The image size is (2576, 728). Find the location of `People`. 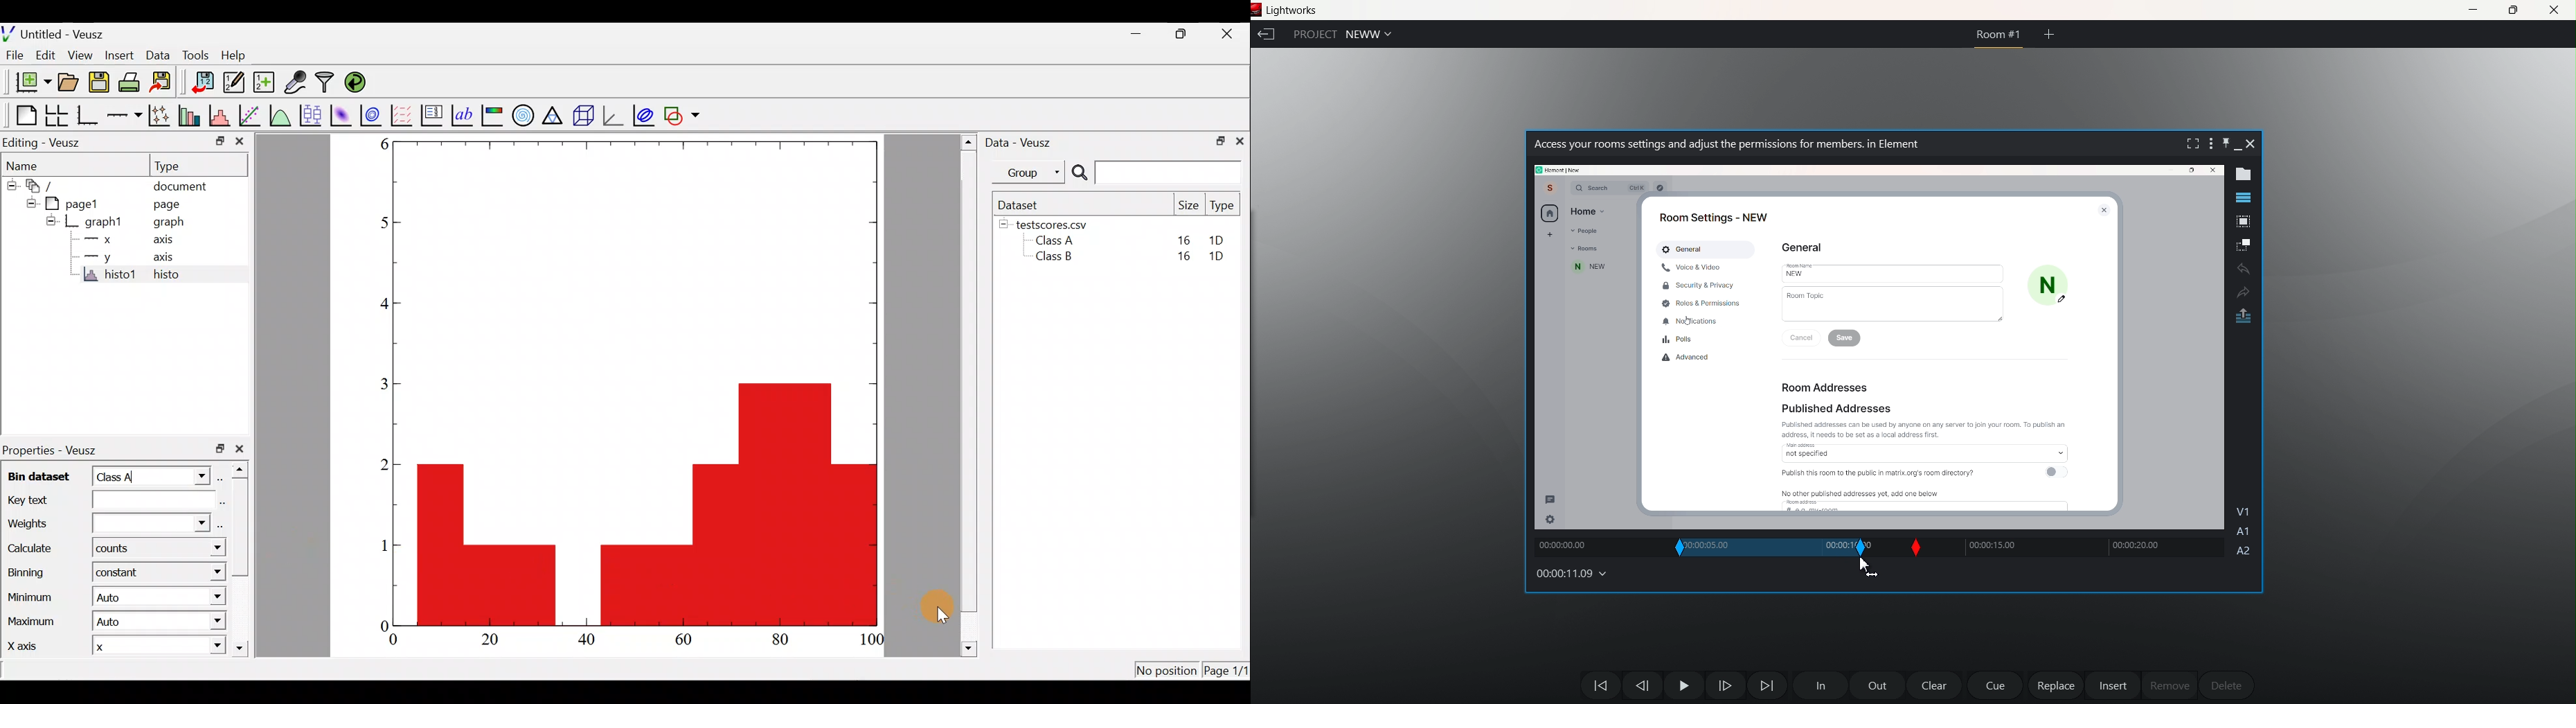

People is located at coordinates (1585, 231).